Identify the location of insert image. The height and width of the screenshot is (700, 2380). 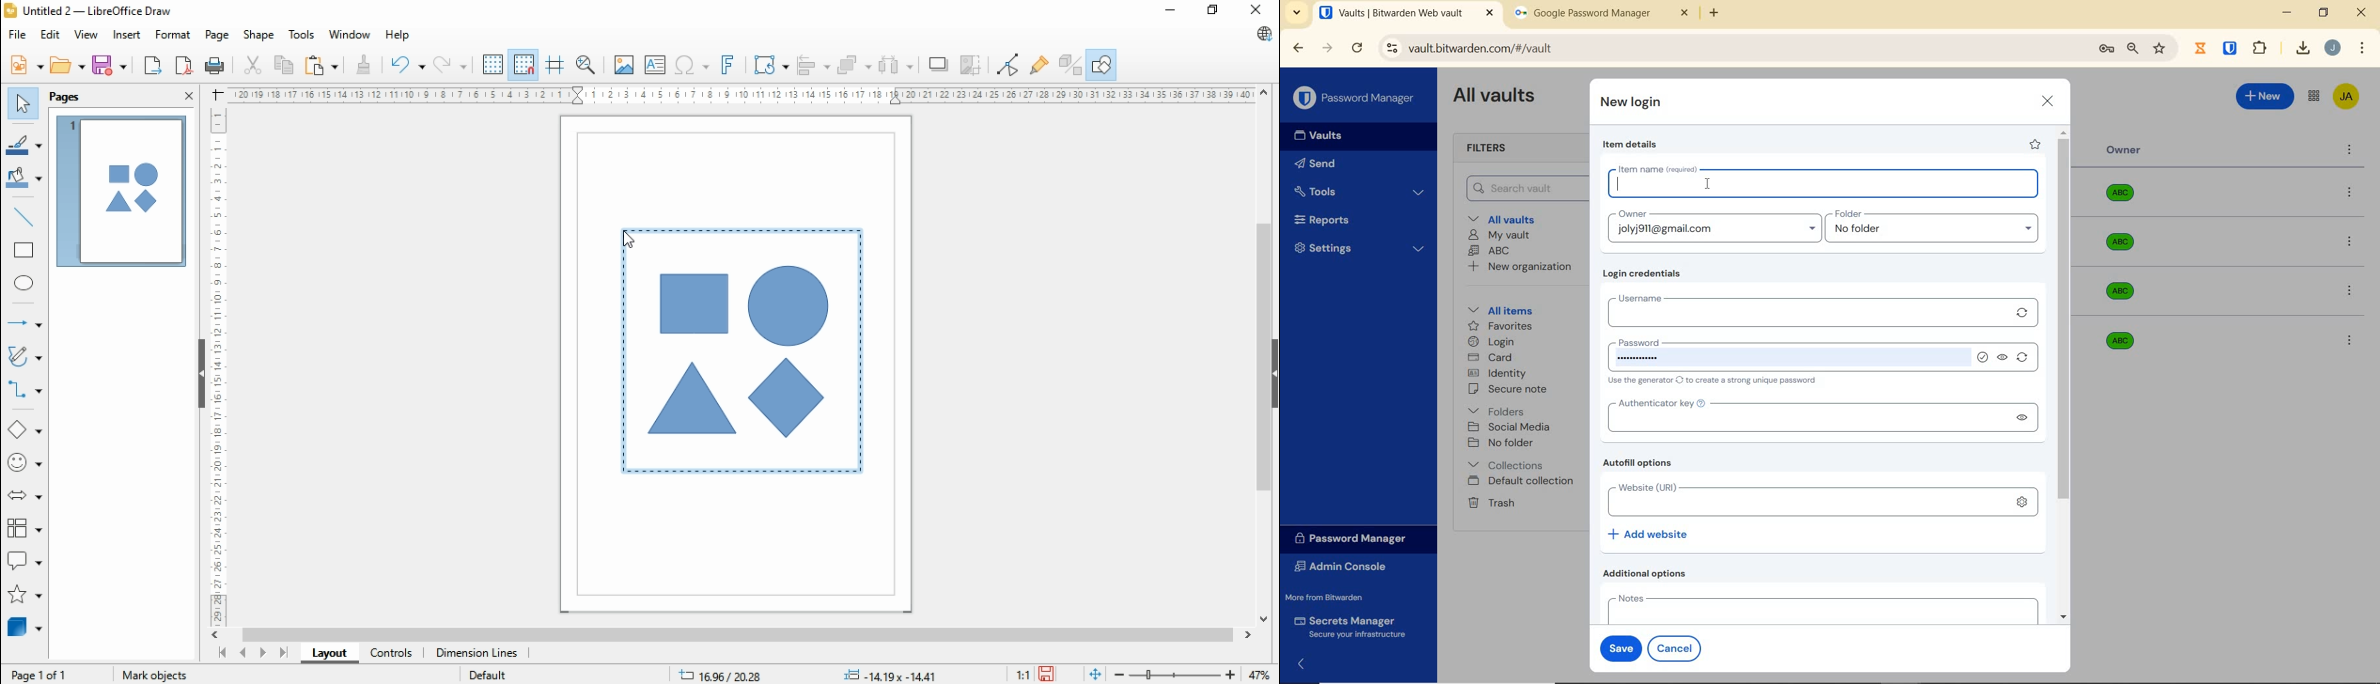
(624, 66).